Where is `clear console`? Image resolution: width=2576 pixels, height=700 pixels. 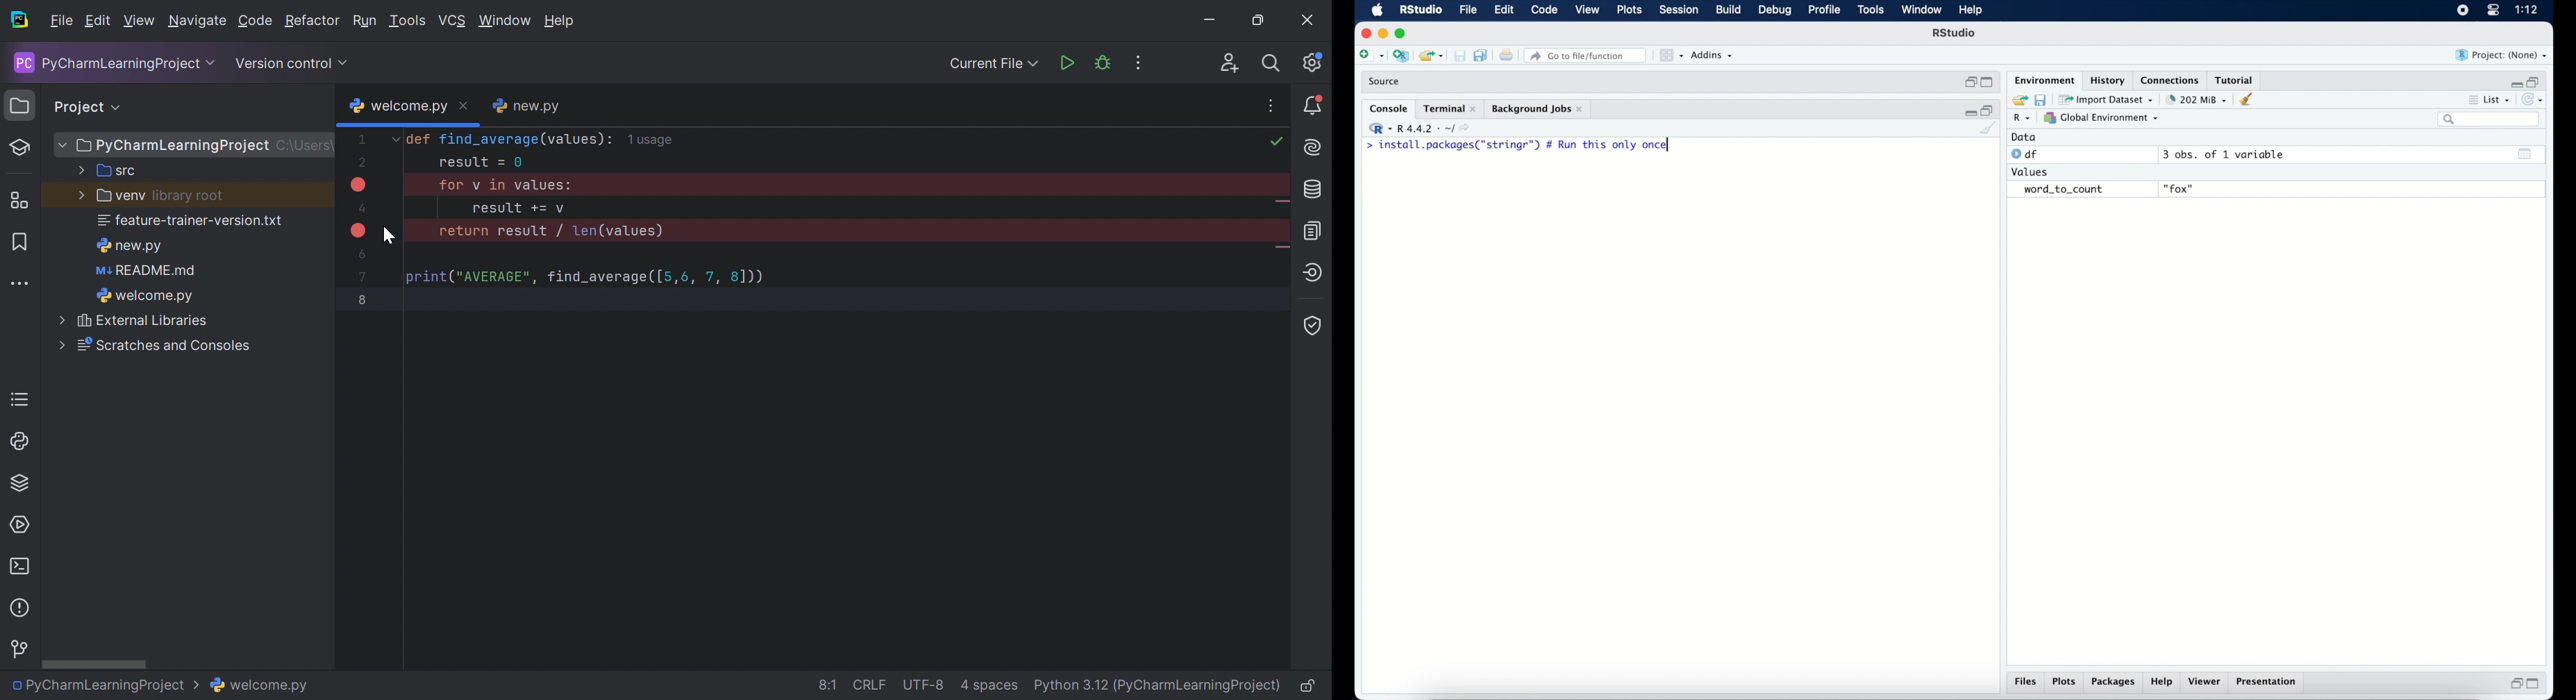 clear console is located at coordinates (2249, 99).